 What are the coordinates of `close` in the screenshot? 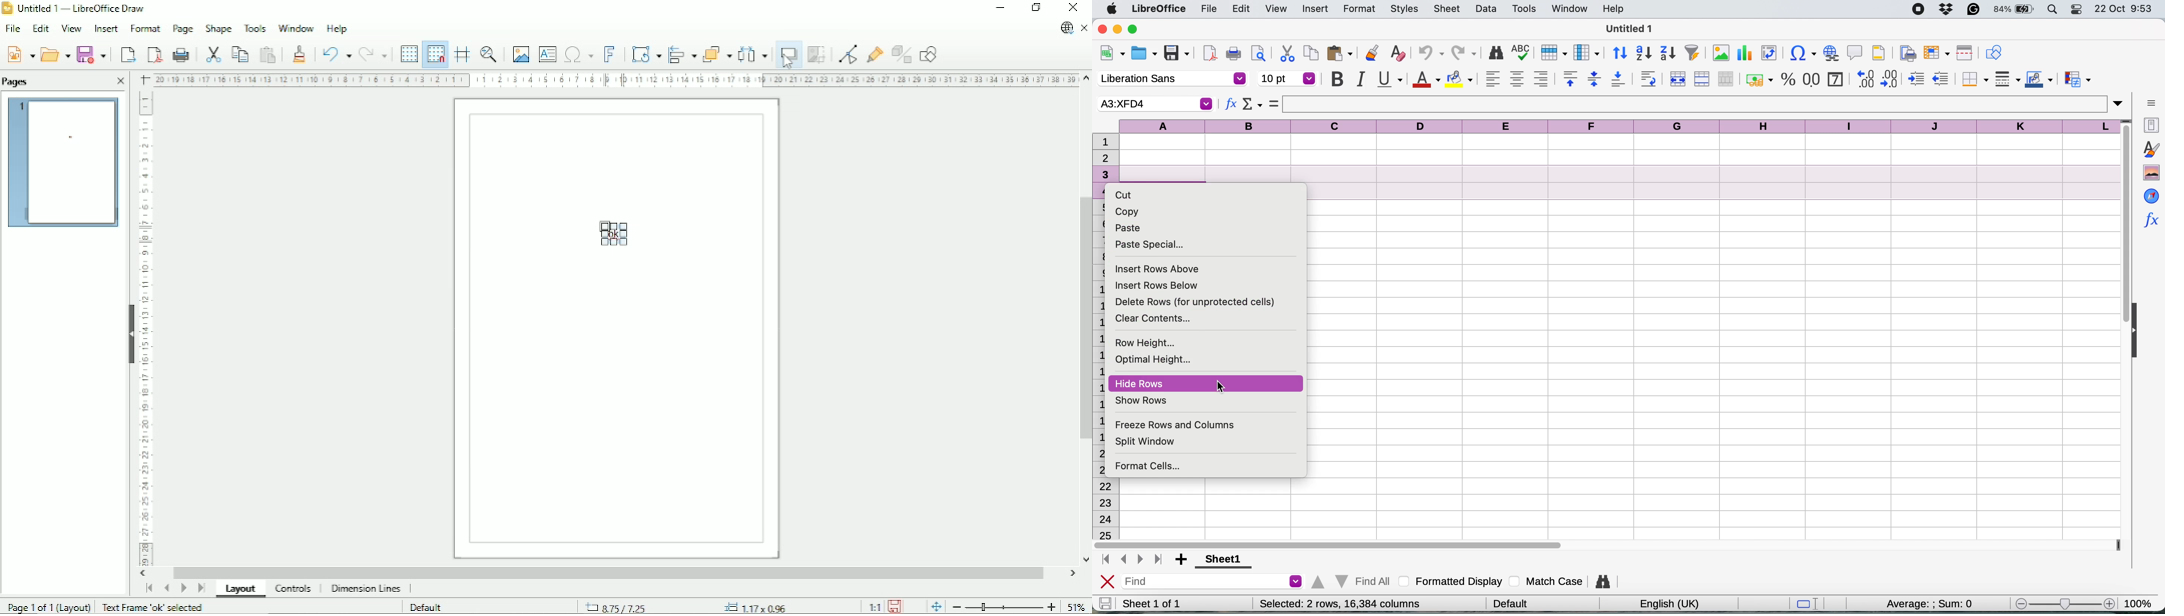 It's located at (1108, 582).